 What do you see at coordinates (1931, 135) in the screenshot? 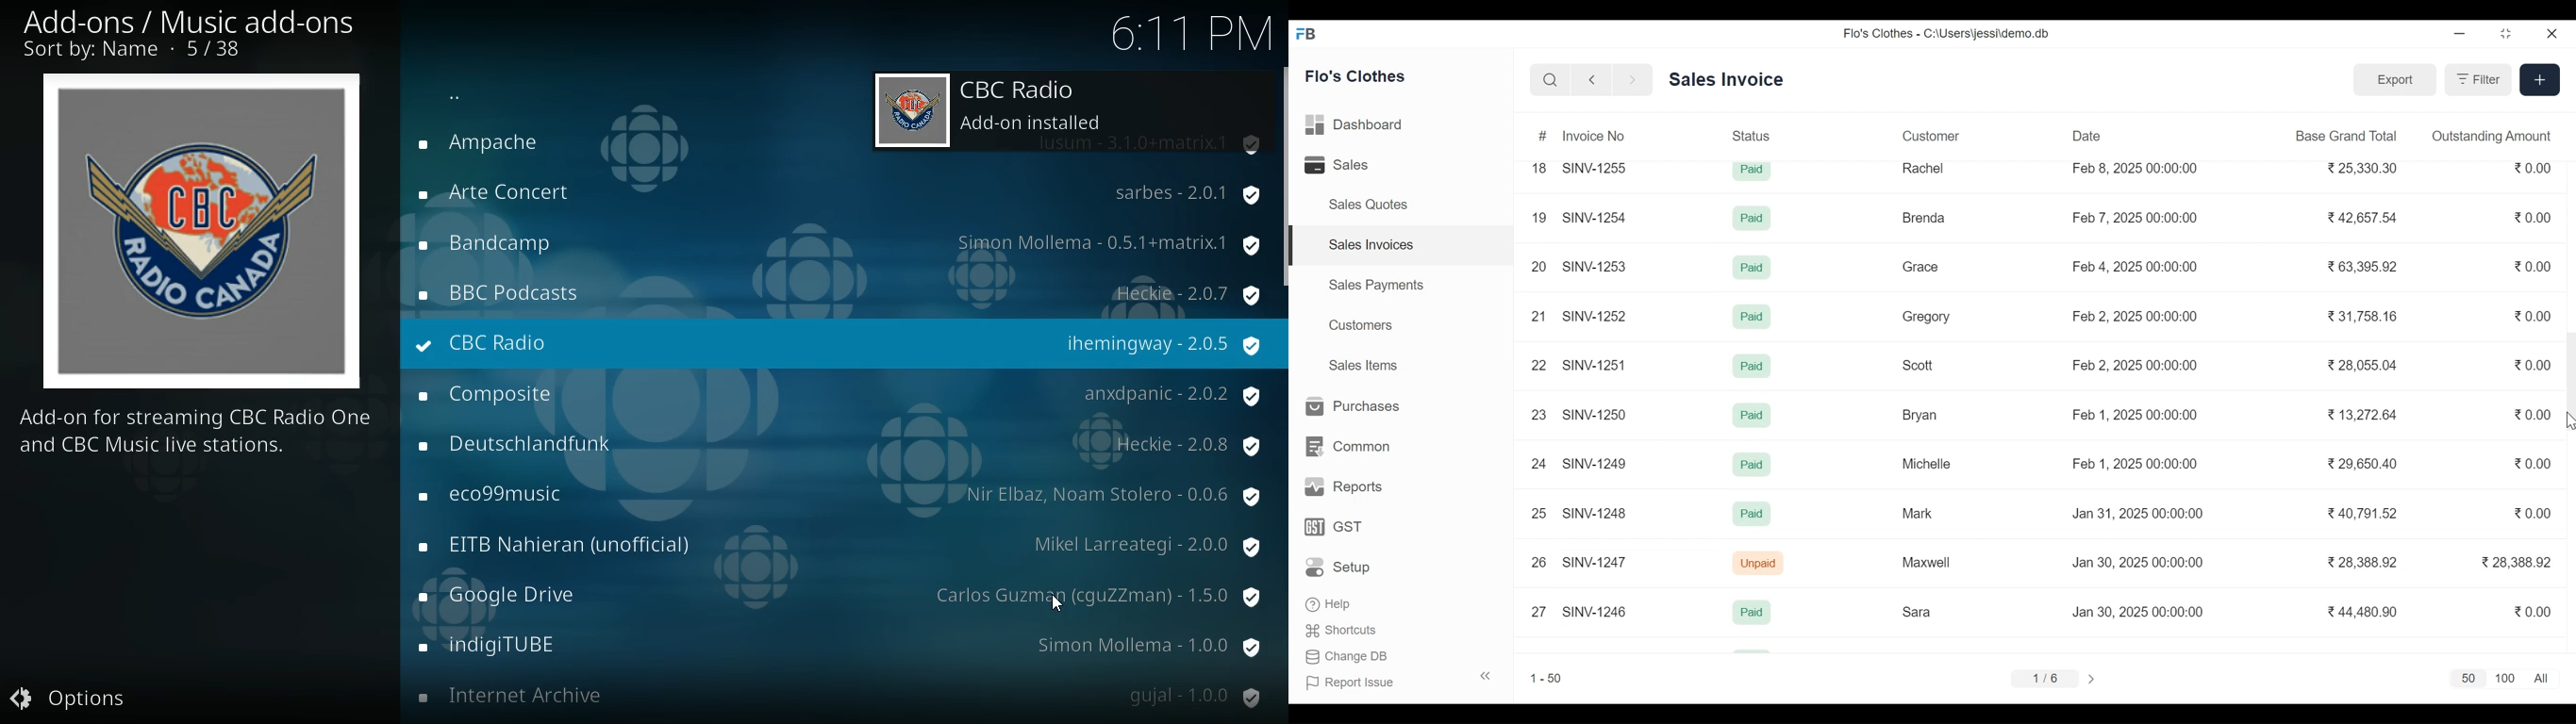
I see `Customer` at bounding box center [1931, 135].